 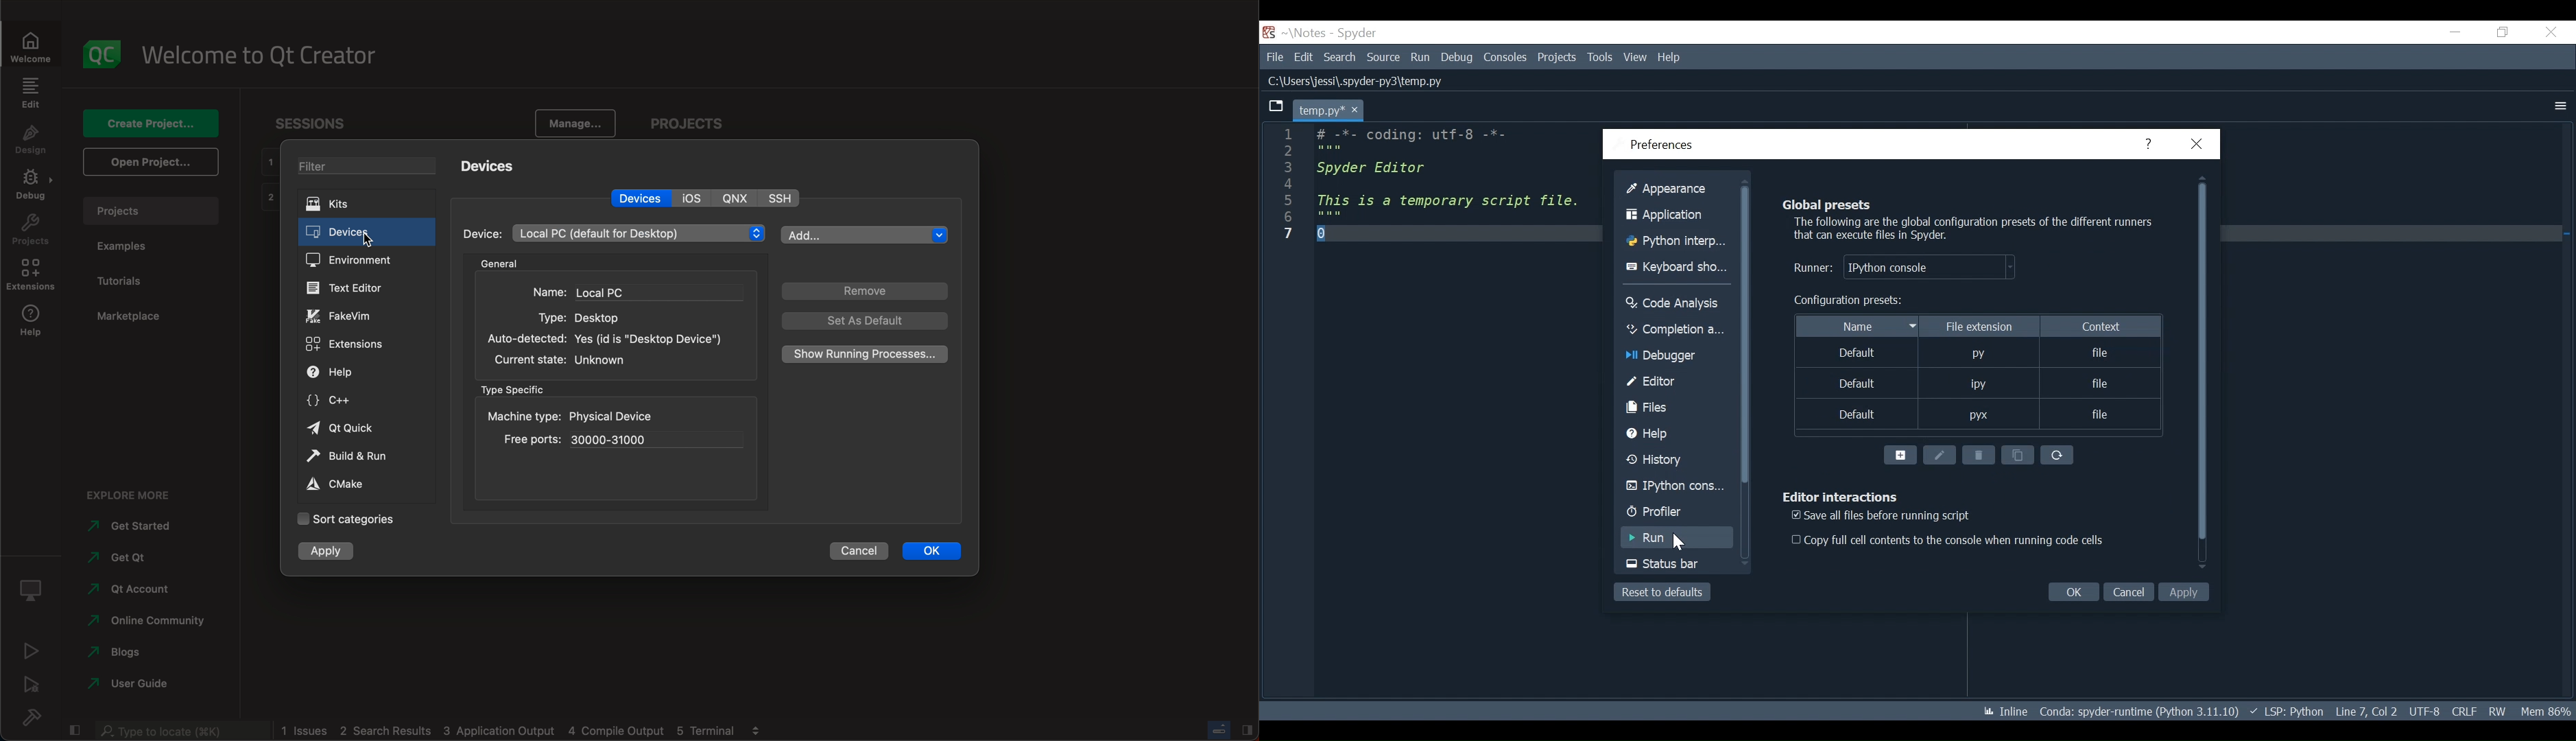 What do you see at coordinates (1664, 380) in the screenshot?
I see `` at bounding box center [1664, 380].